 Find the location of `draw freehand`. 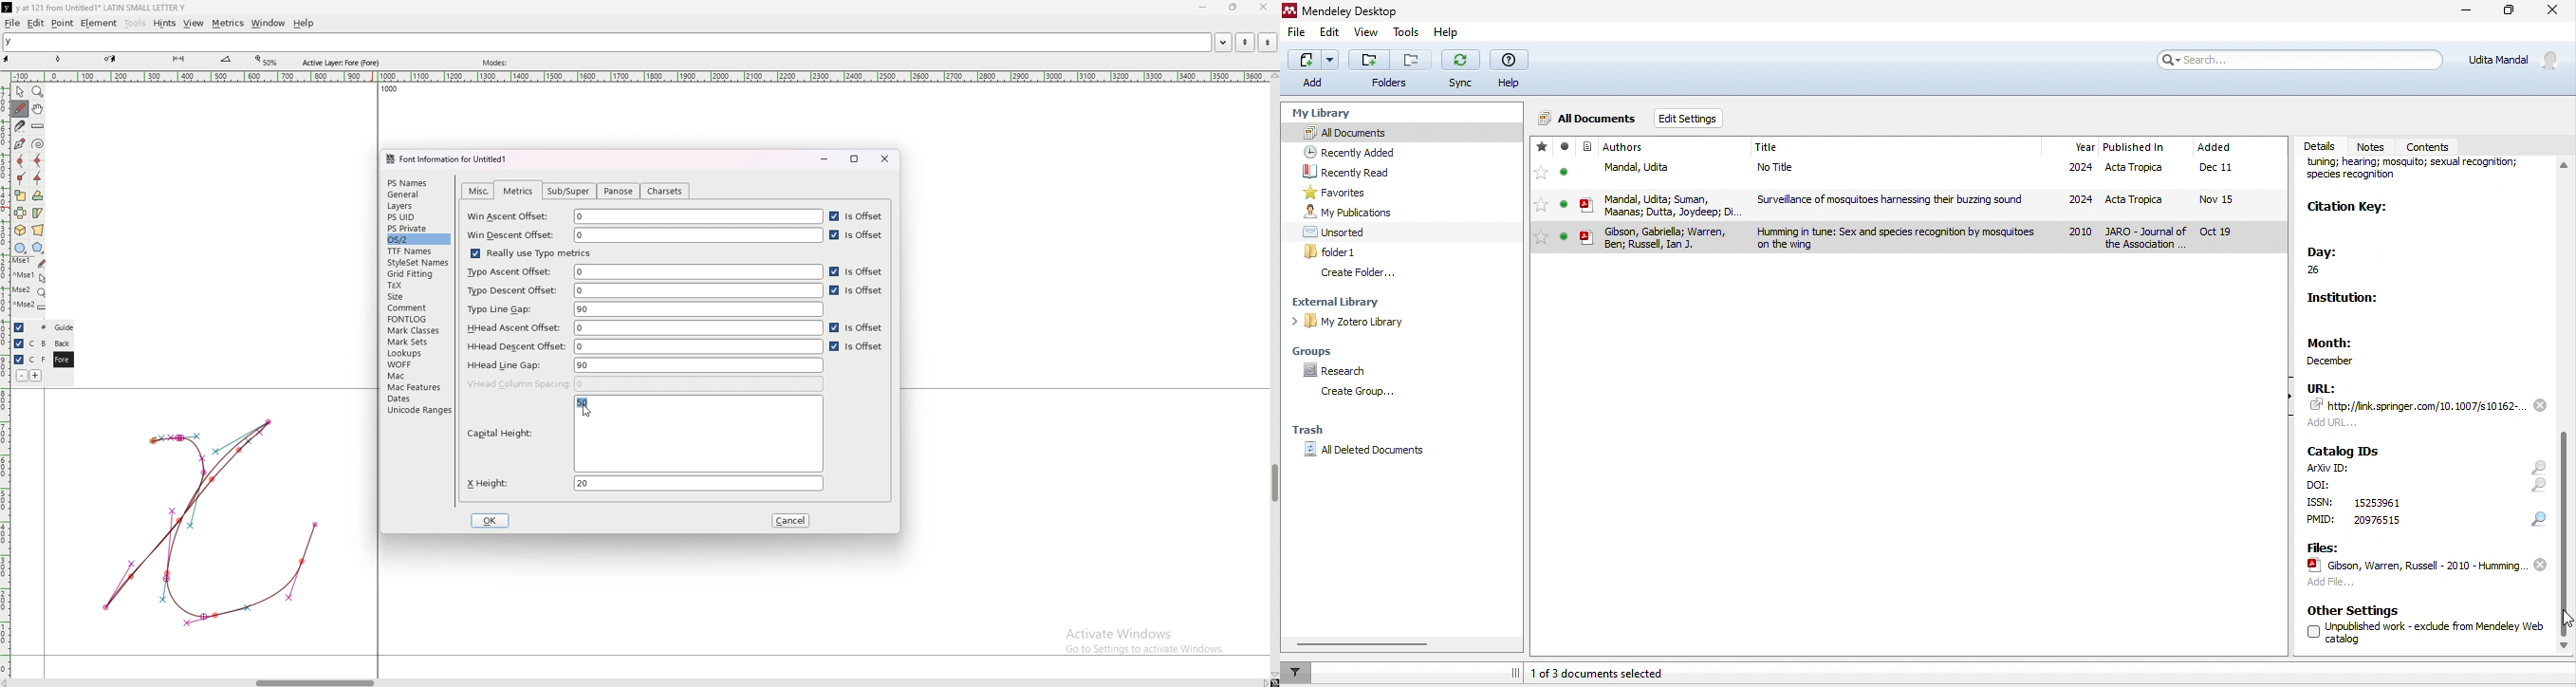

draw freehand is located at coordinates (20, 109).